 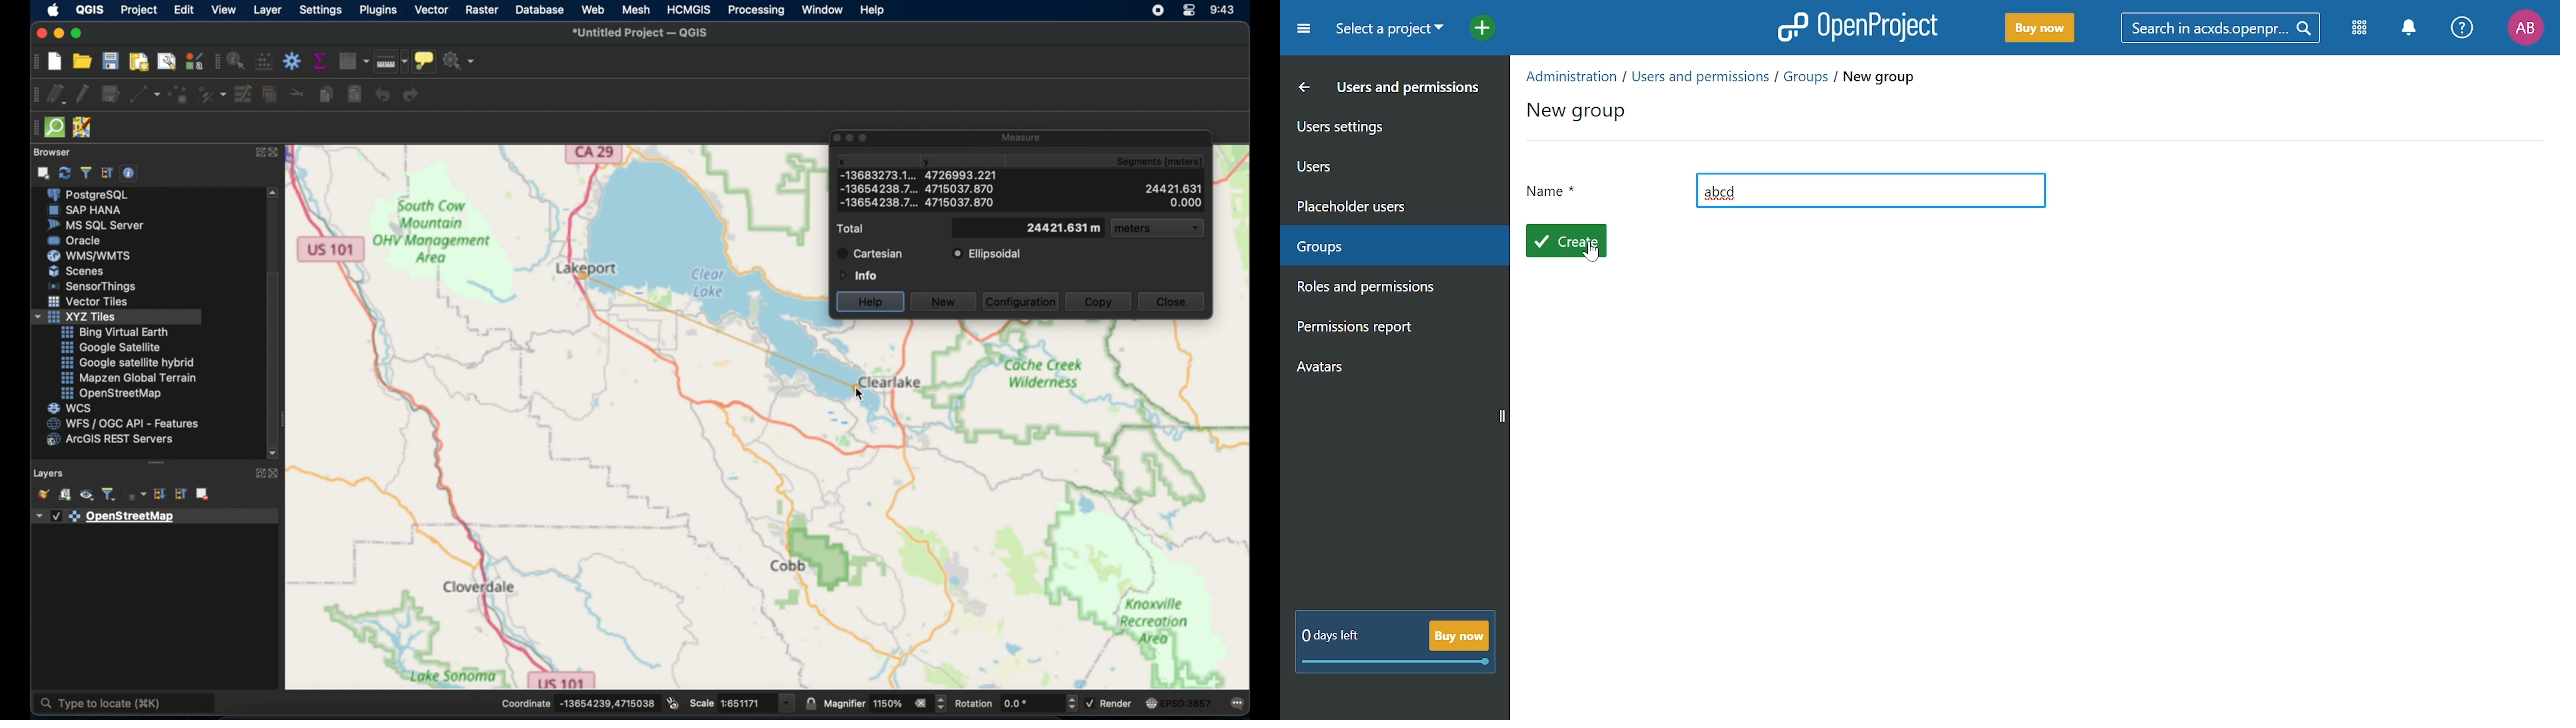 What do you see at coordinates (379, 10) in the screenshot?
I see `plugins` at bounding box center [379, 10].